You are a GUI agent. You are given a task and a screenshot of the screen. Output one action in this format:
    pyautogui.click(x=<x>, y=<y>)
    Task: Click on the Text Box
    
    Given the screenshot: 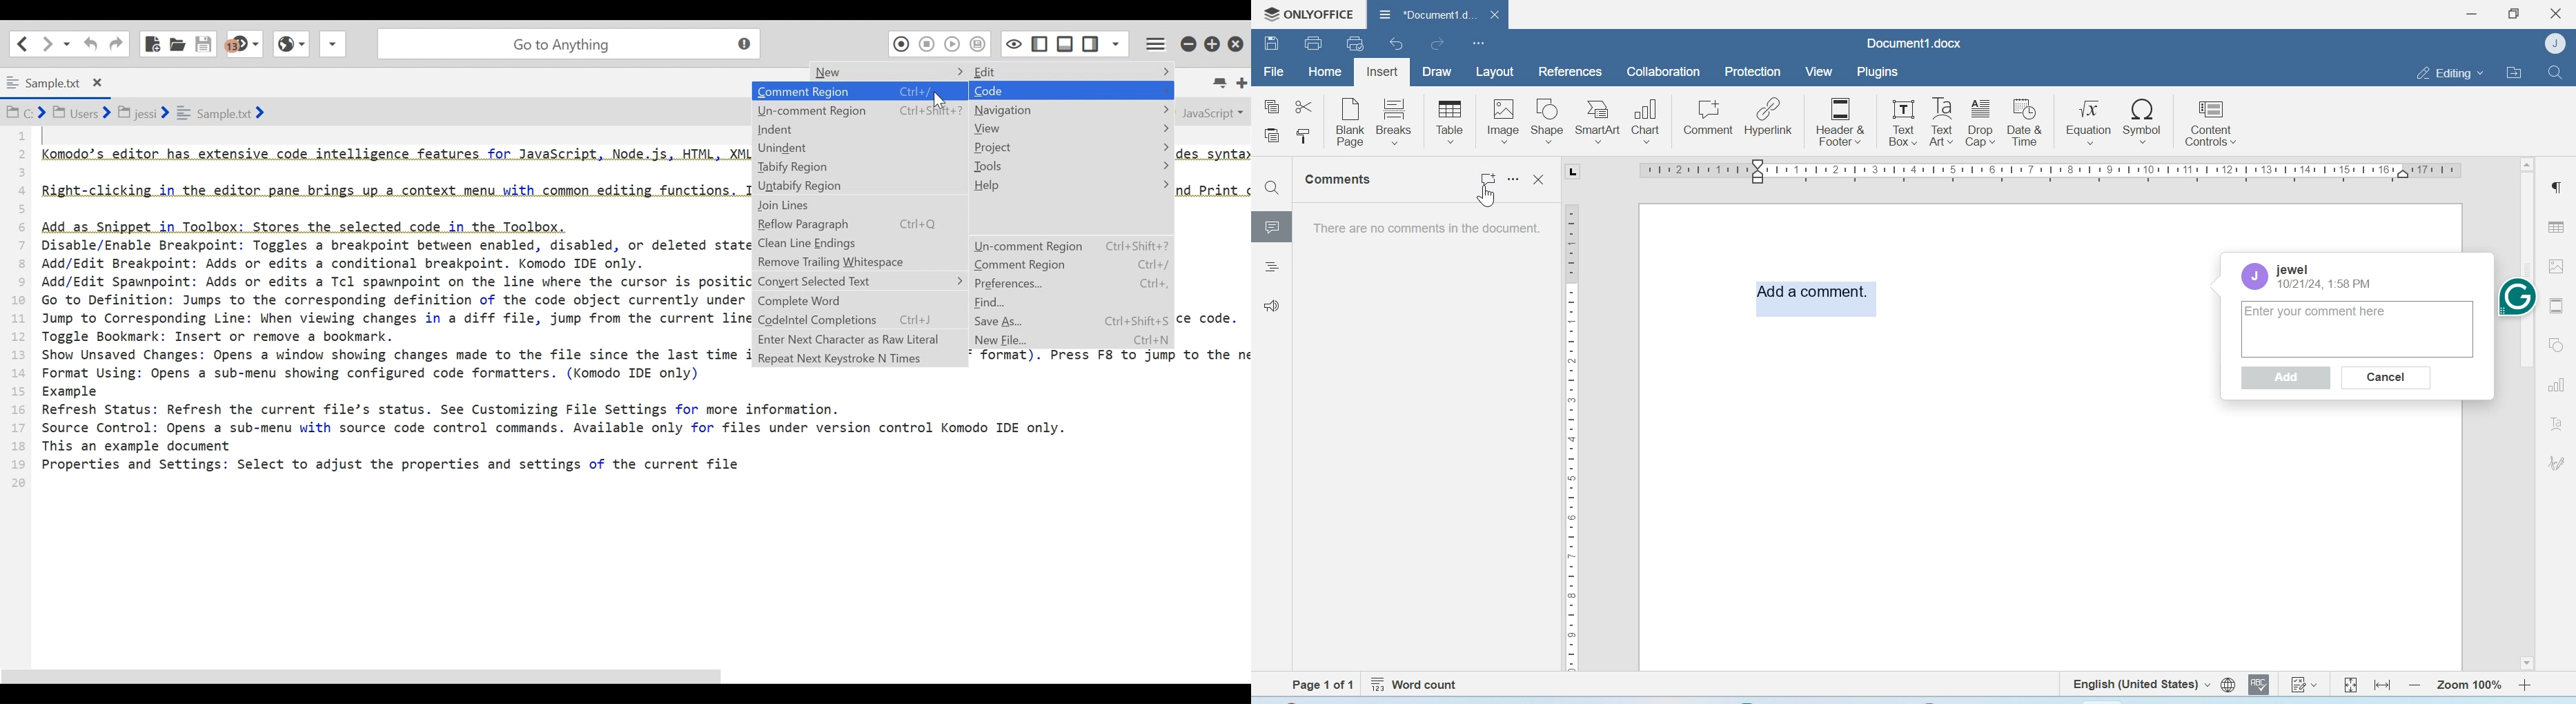 What is the action you would take?
    pyautogui.click(x=1940, y=122)
    